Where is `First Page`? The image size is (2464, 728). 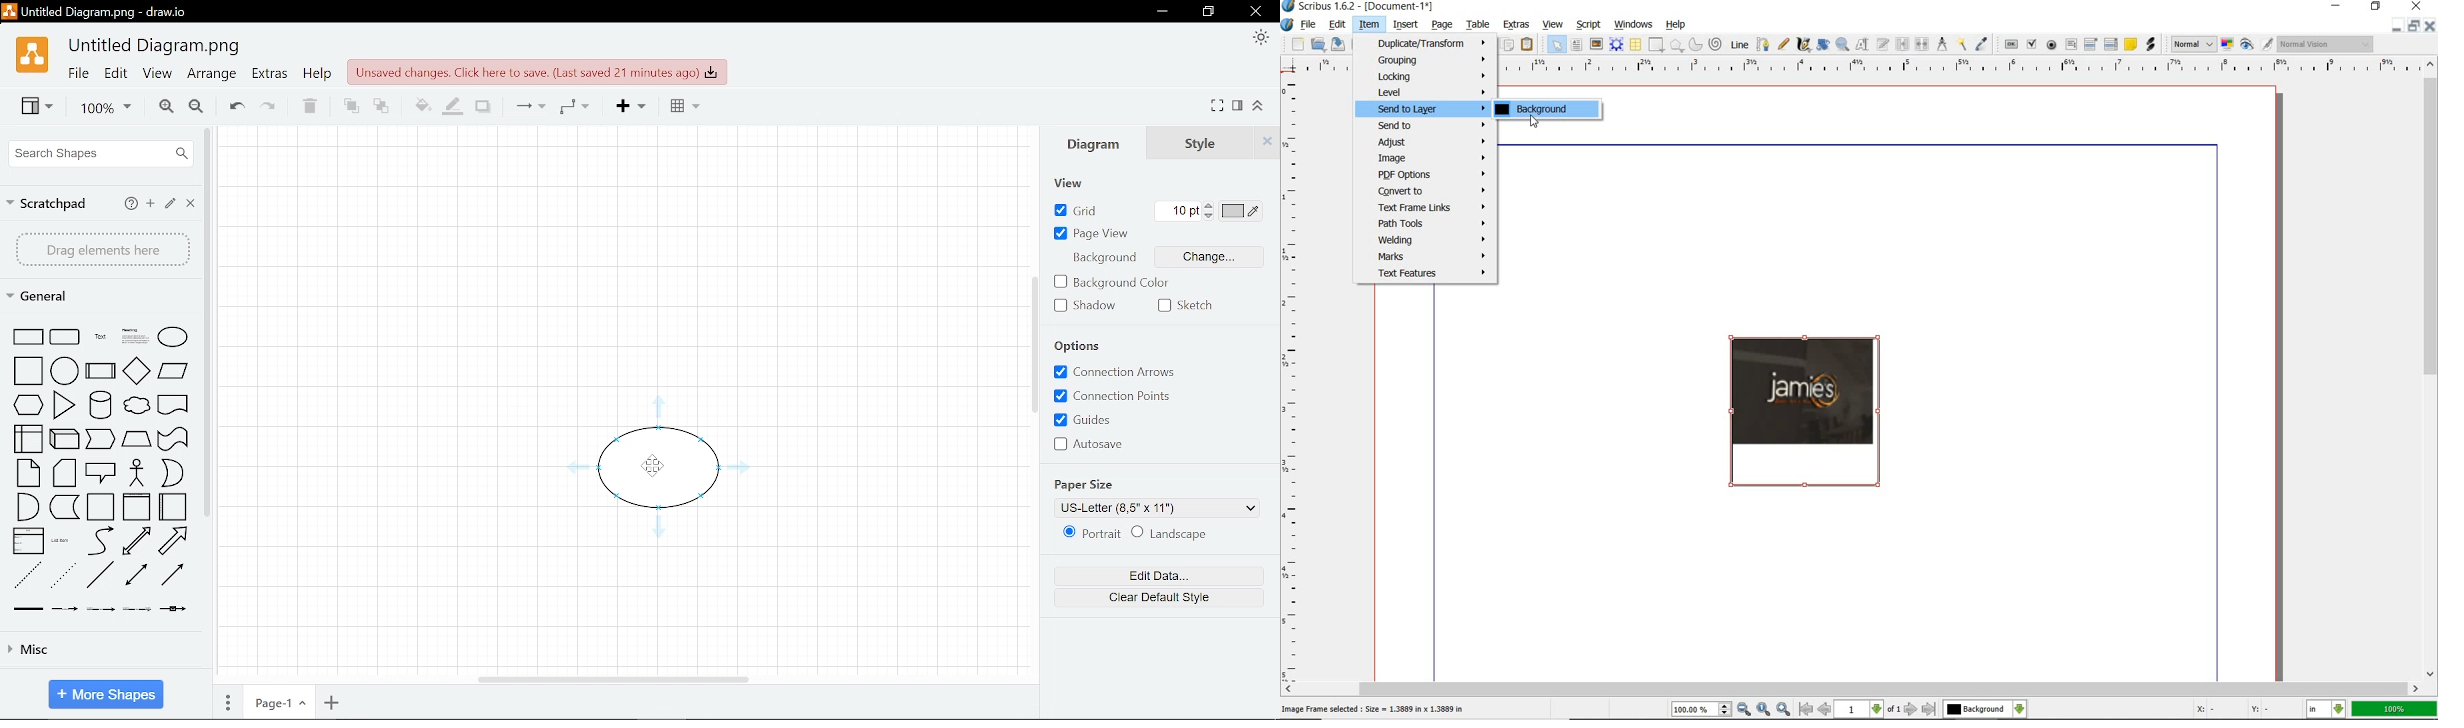 First Page is located at coordinates (1806, 710).